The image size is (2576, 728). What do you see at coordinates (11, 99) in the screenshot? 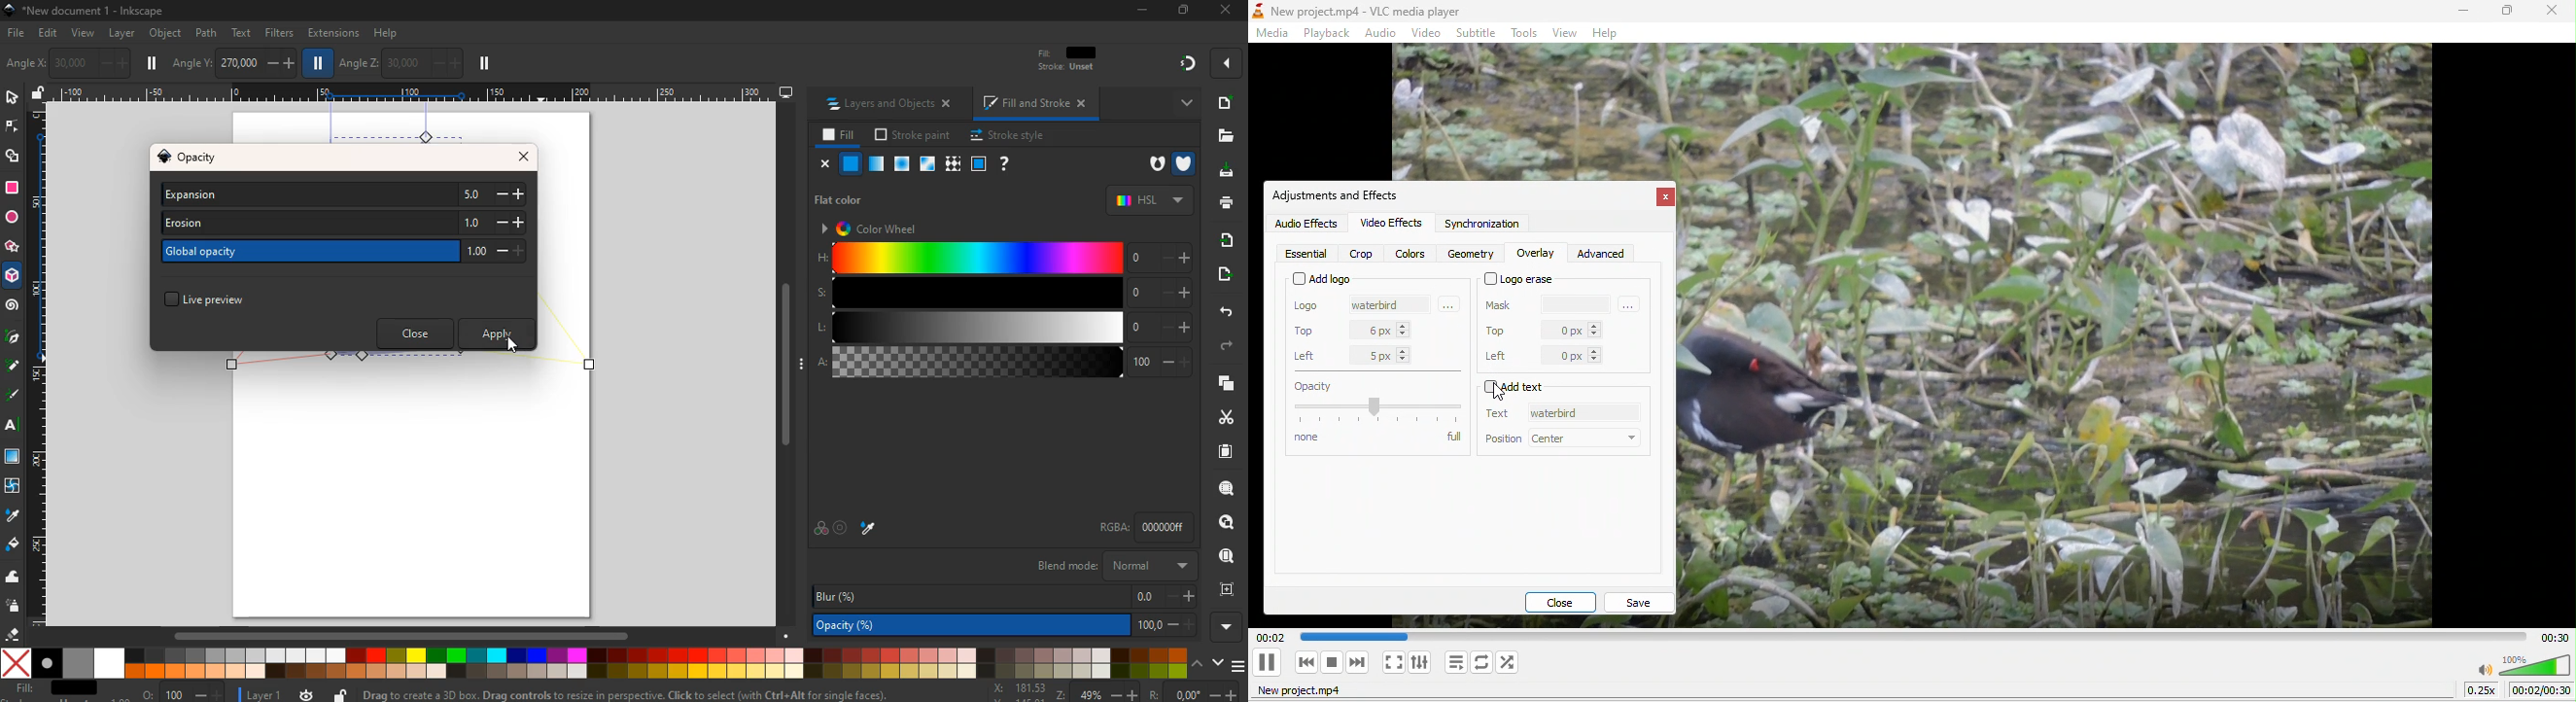
I see `select` at bounding box center [11, 99].